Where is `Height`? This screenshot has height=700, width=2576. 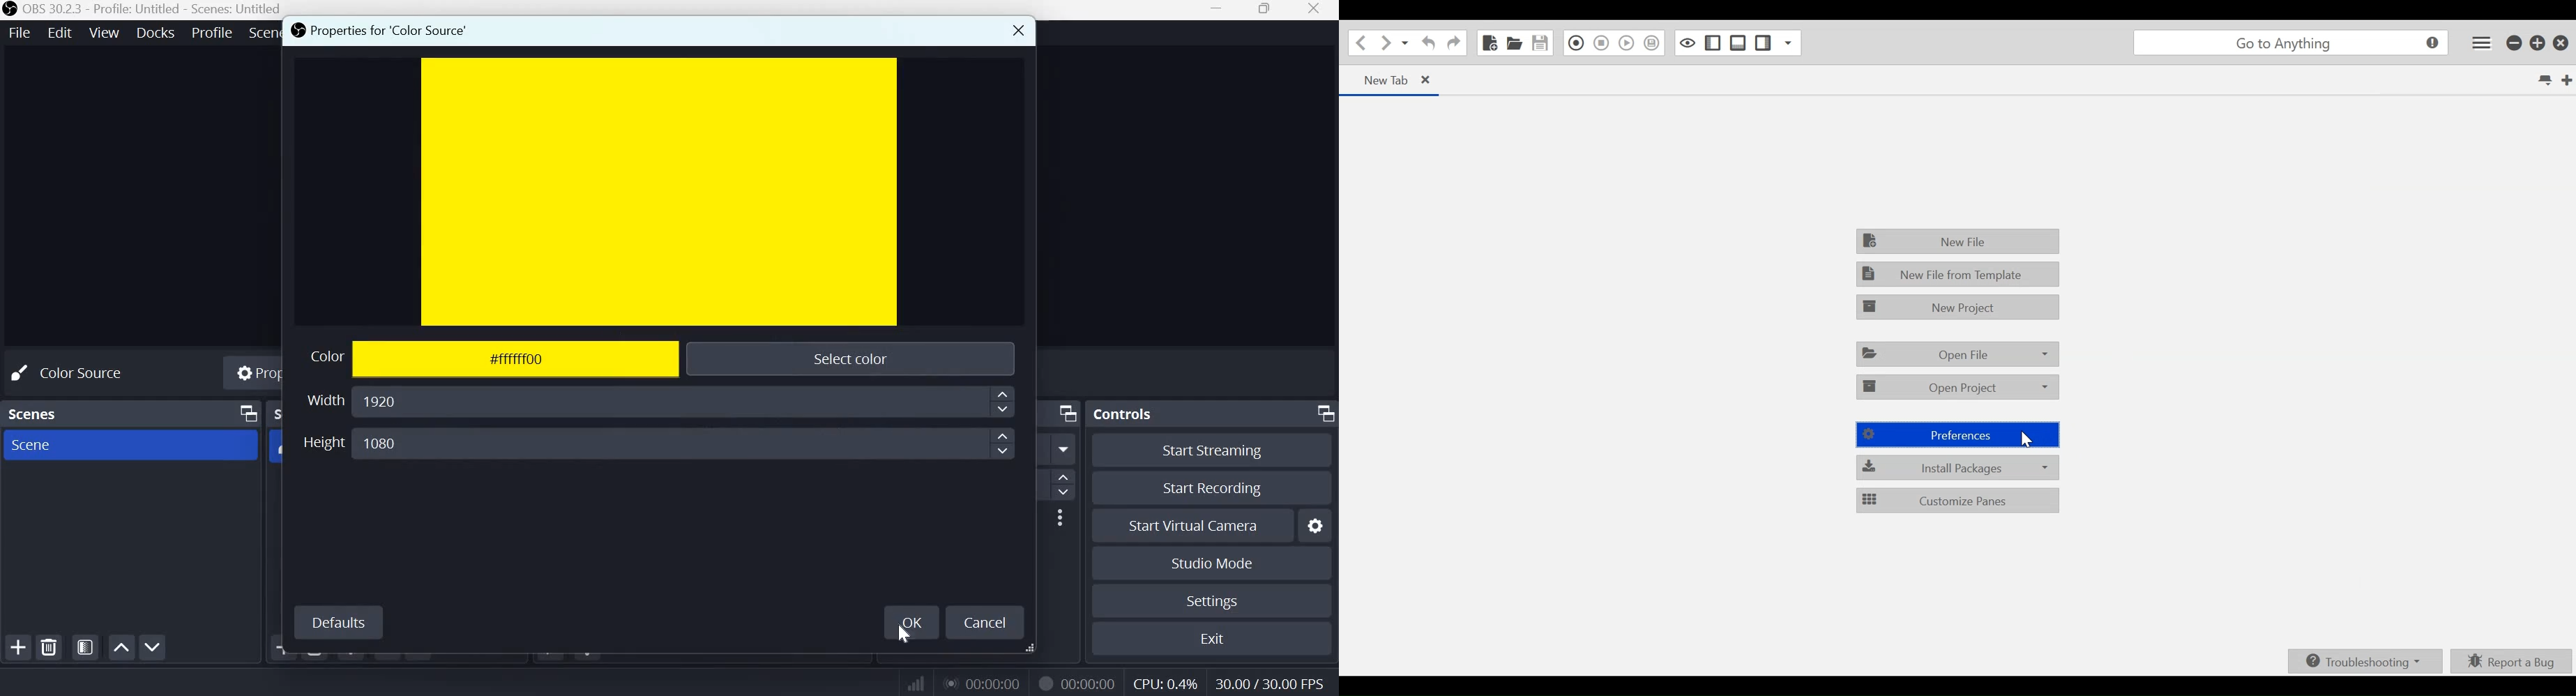
Height is located at coordinates (323, 442).